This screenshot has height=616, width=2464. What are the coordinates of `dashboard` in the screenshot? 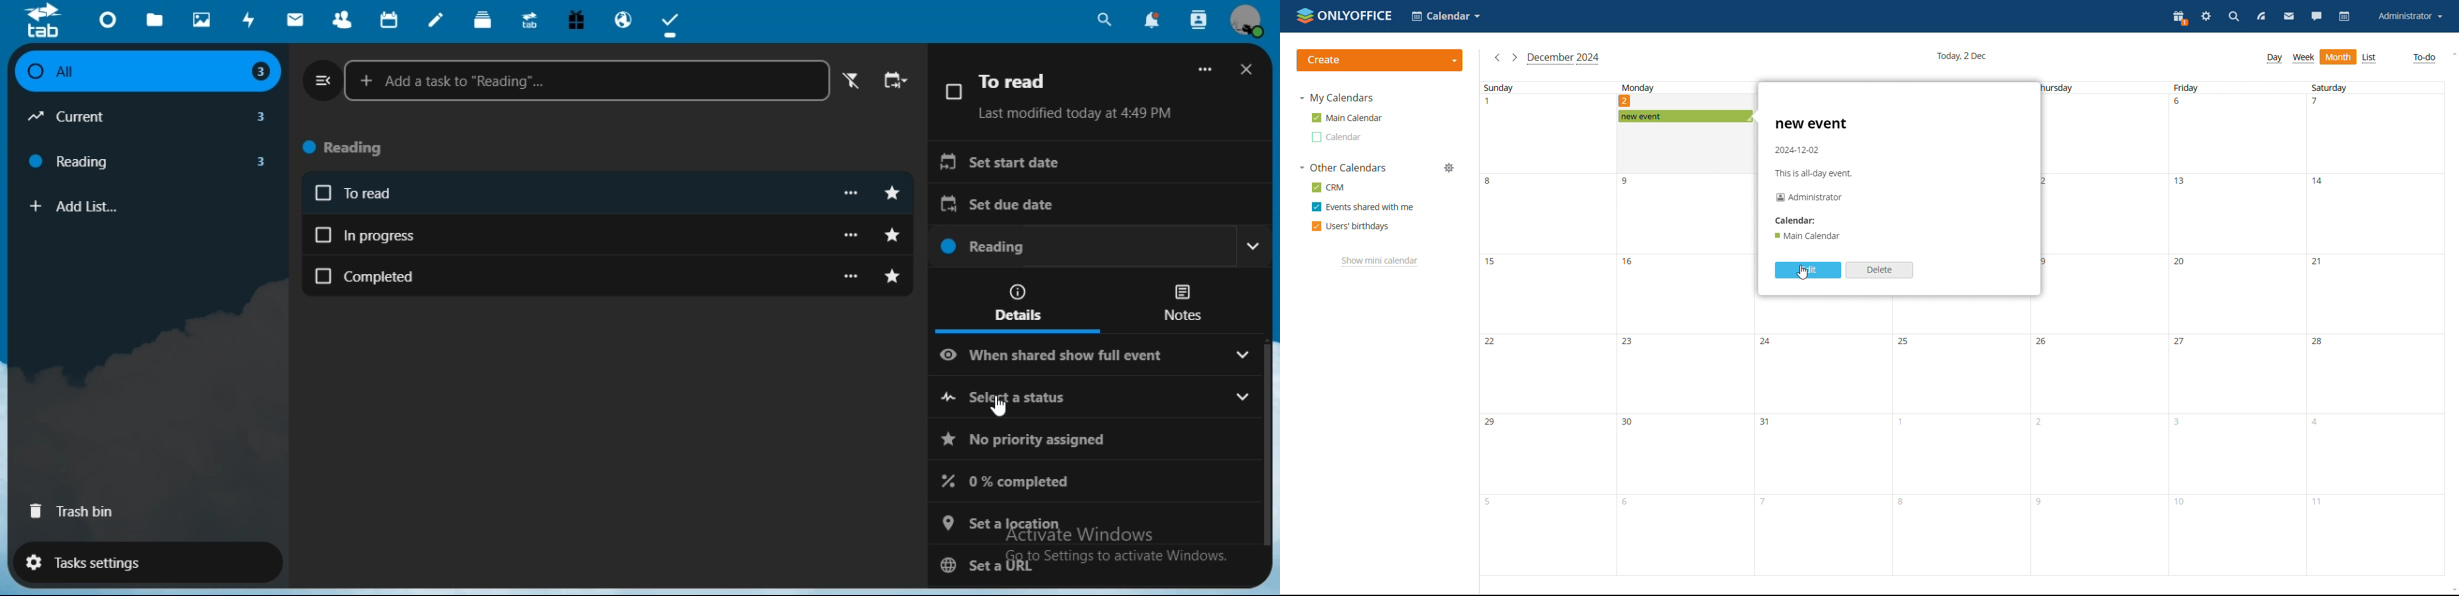 It's located at (107, 19).